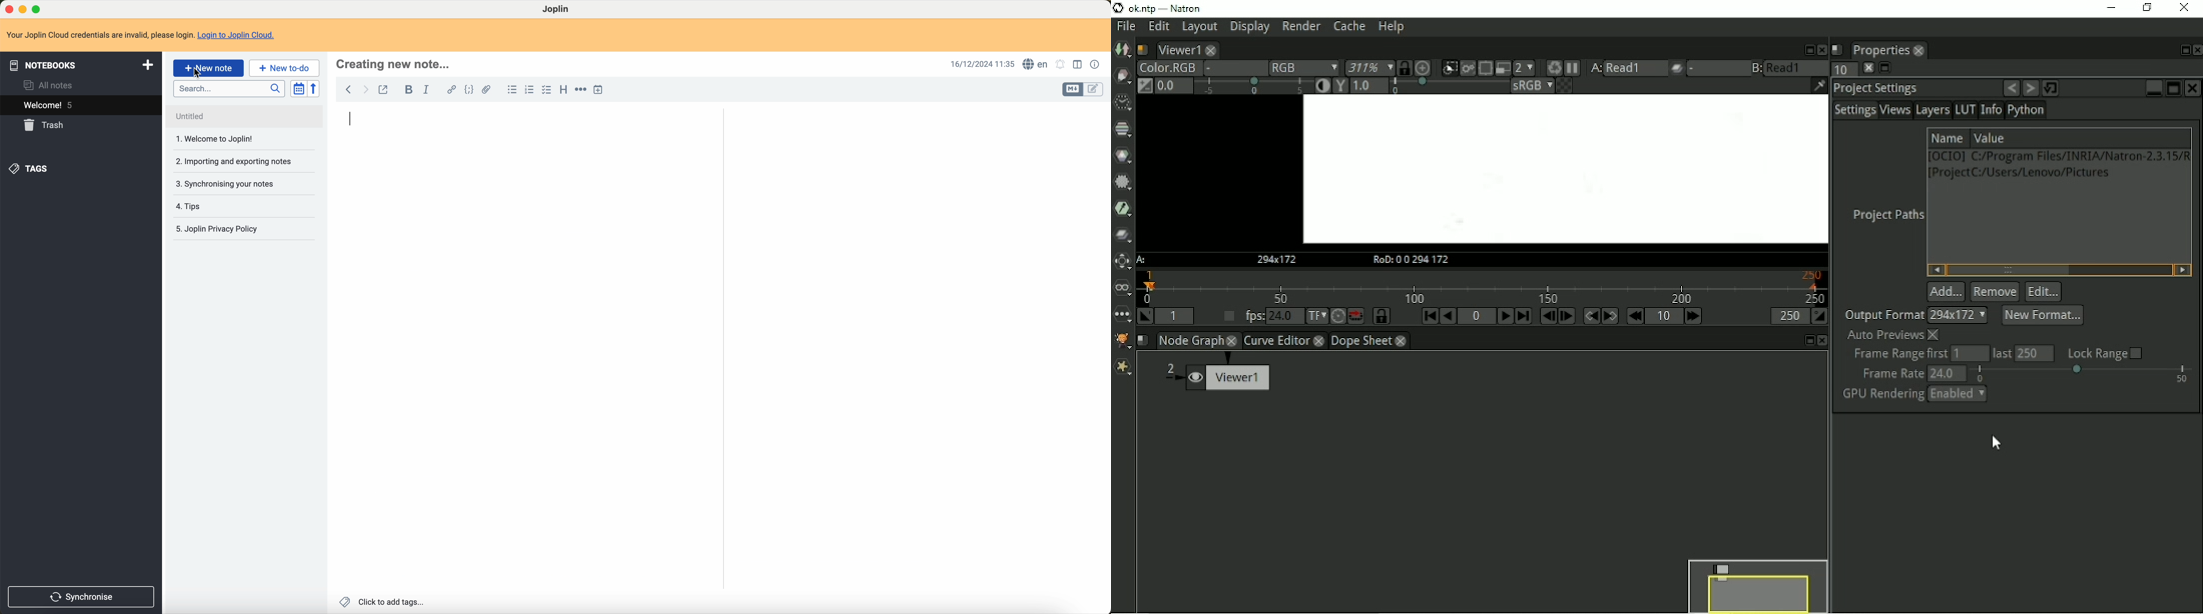 The width and height of the screenshot is (2212, 616). What do you see at coordinates (450, 89) in the screenshot?
I see `hyperlink` at bounding box center [450, 89].